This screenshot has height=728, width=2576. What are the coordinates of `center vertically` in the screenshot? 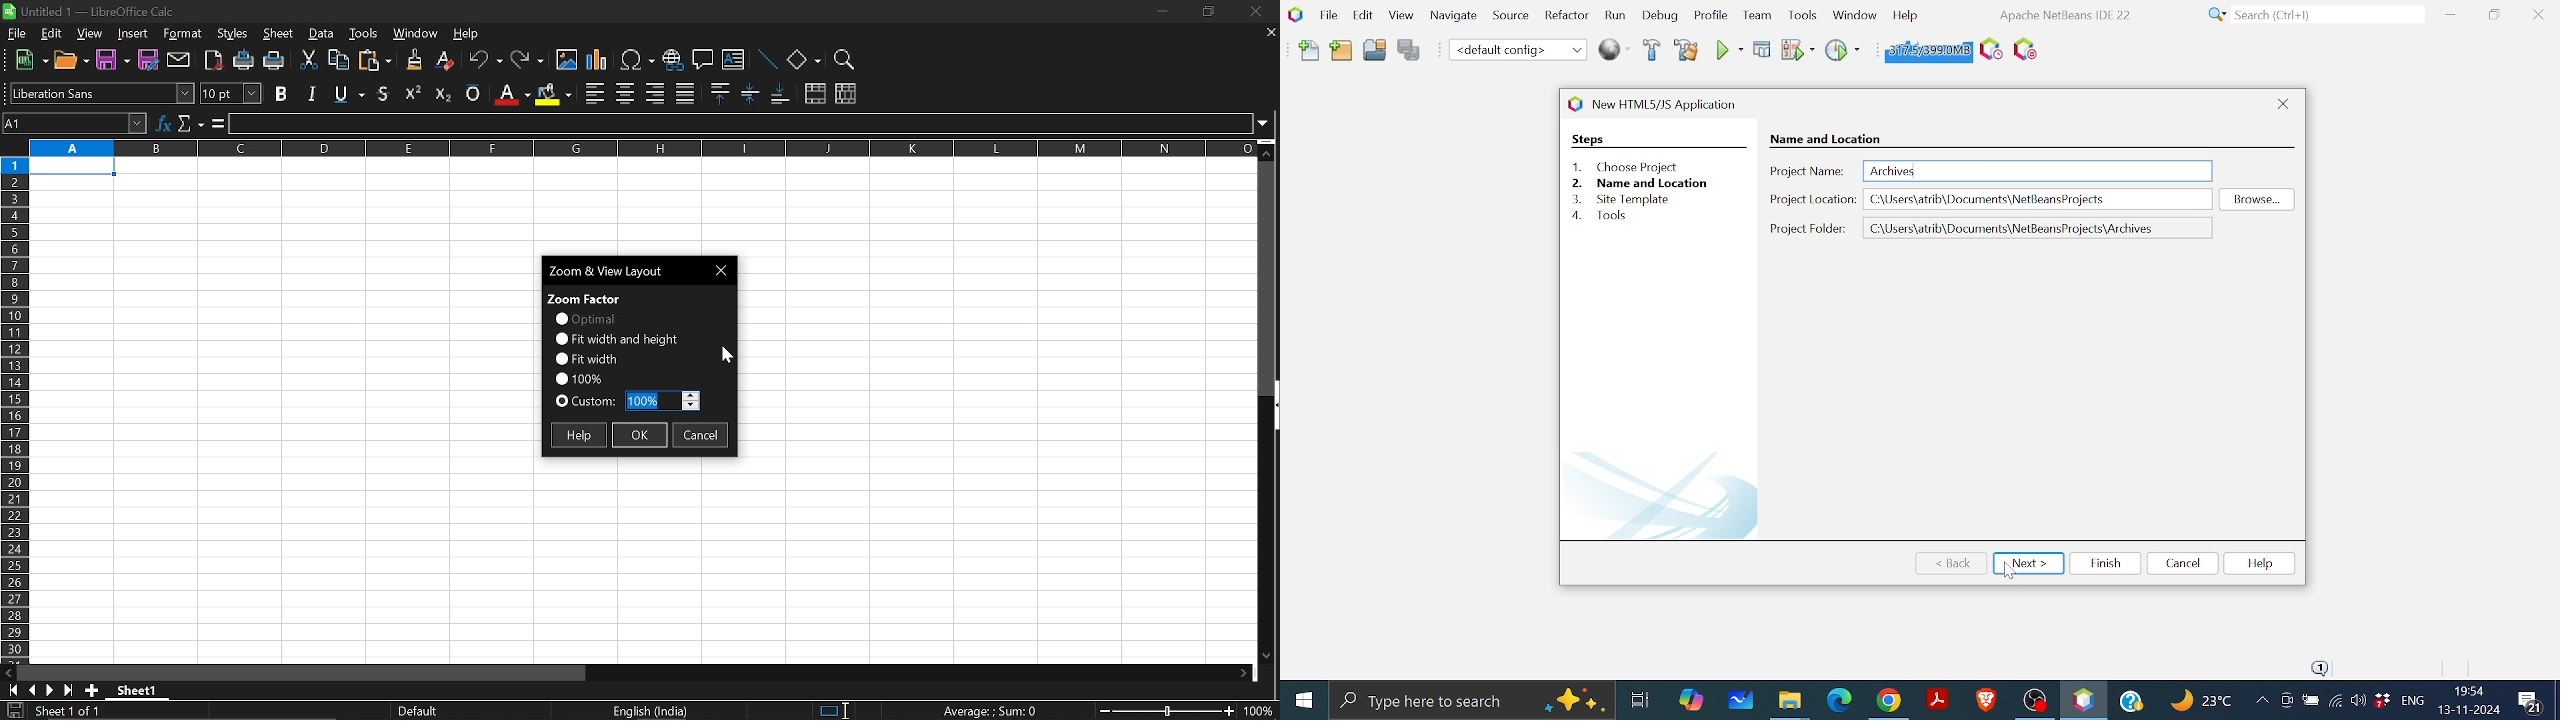 It's located at (750, 93).